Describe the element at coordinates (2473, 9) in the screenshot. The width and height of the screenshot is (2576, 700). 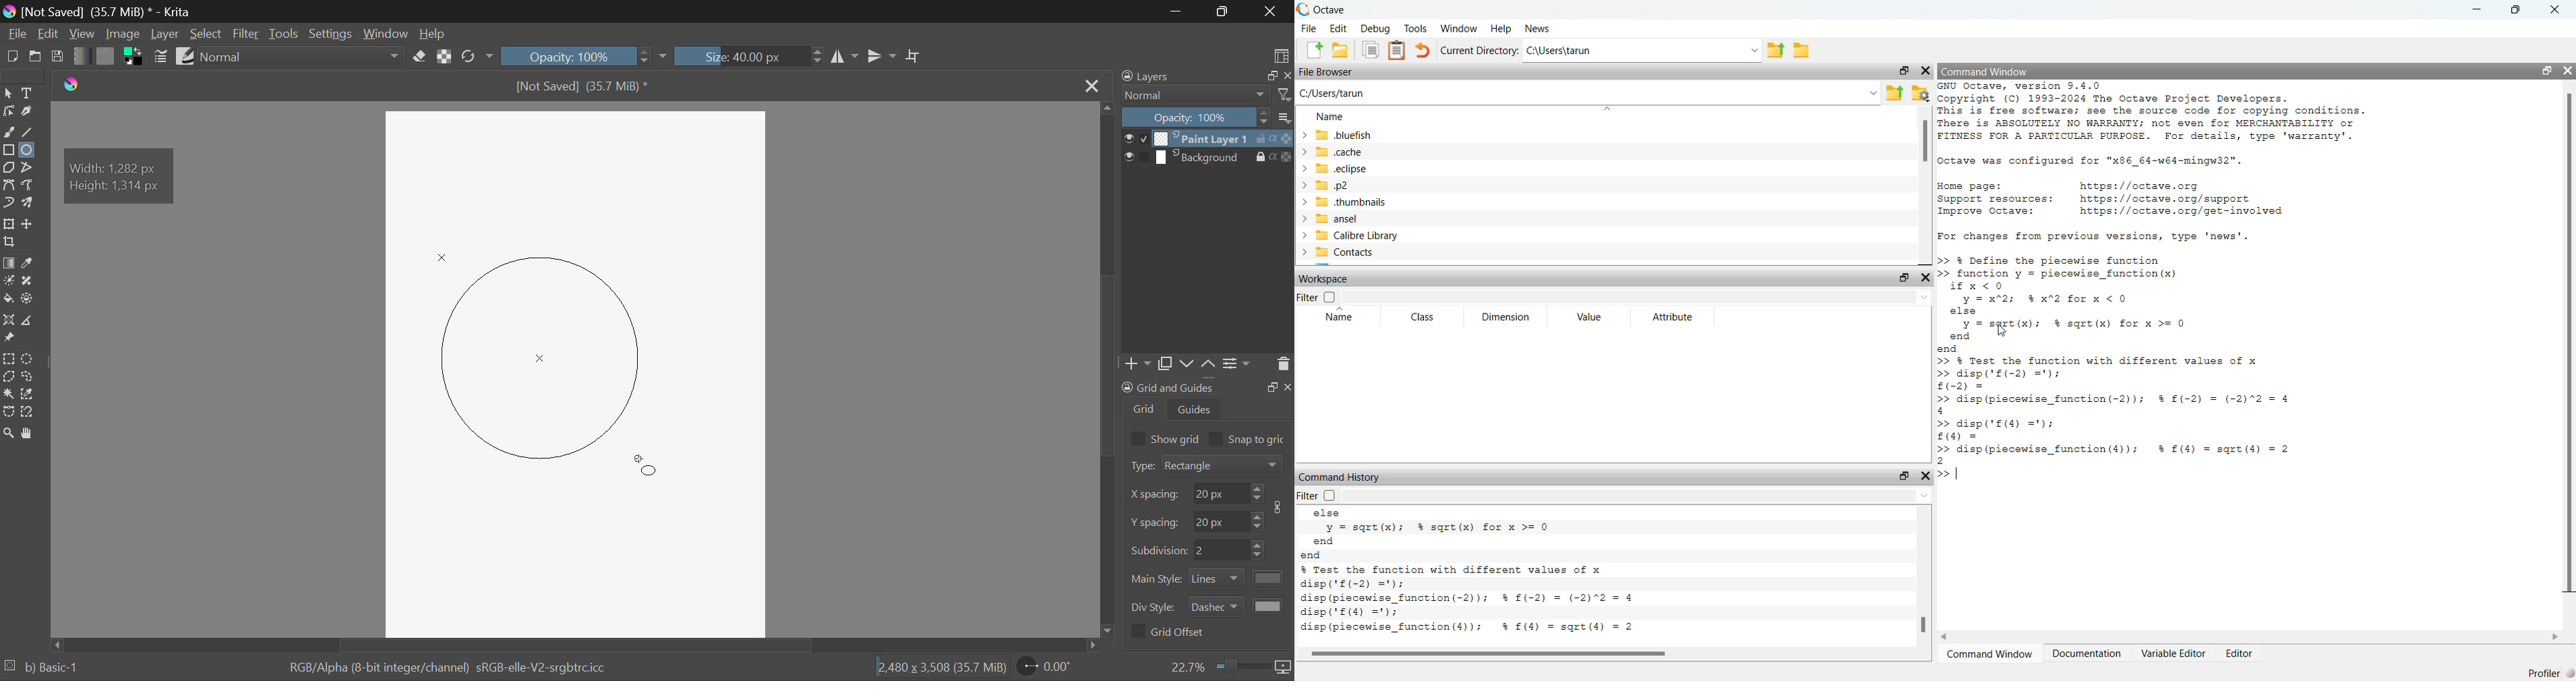
I see `Minimize` at that location.